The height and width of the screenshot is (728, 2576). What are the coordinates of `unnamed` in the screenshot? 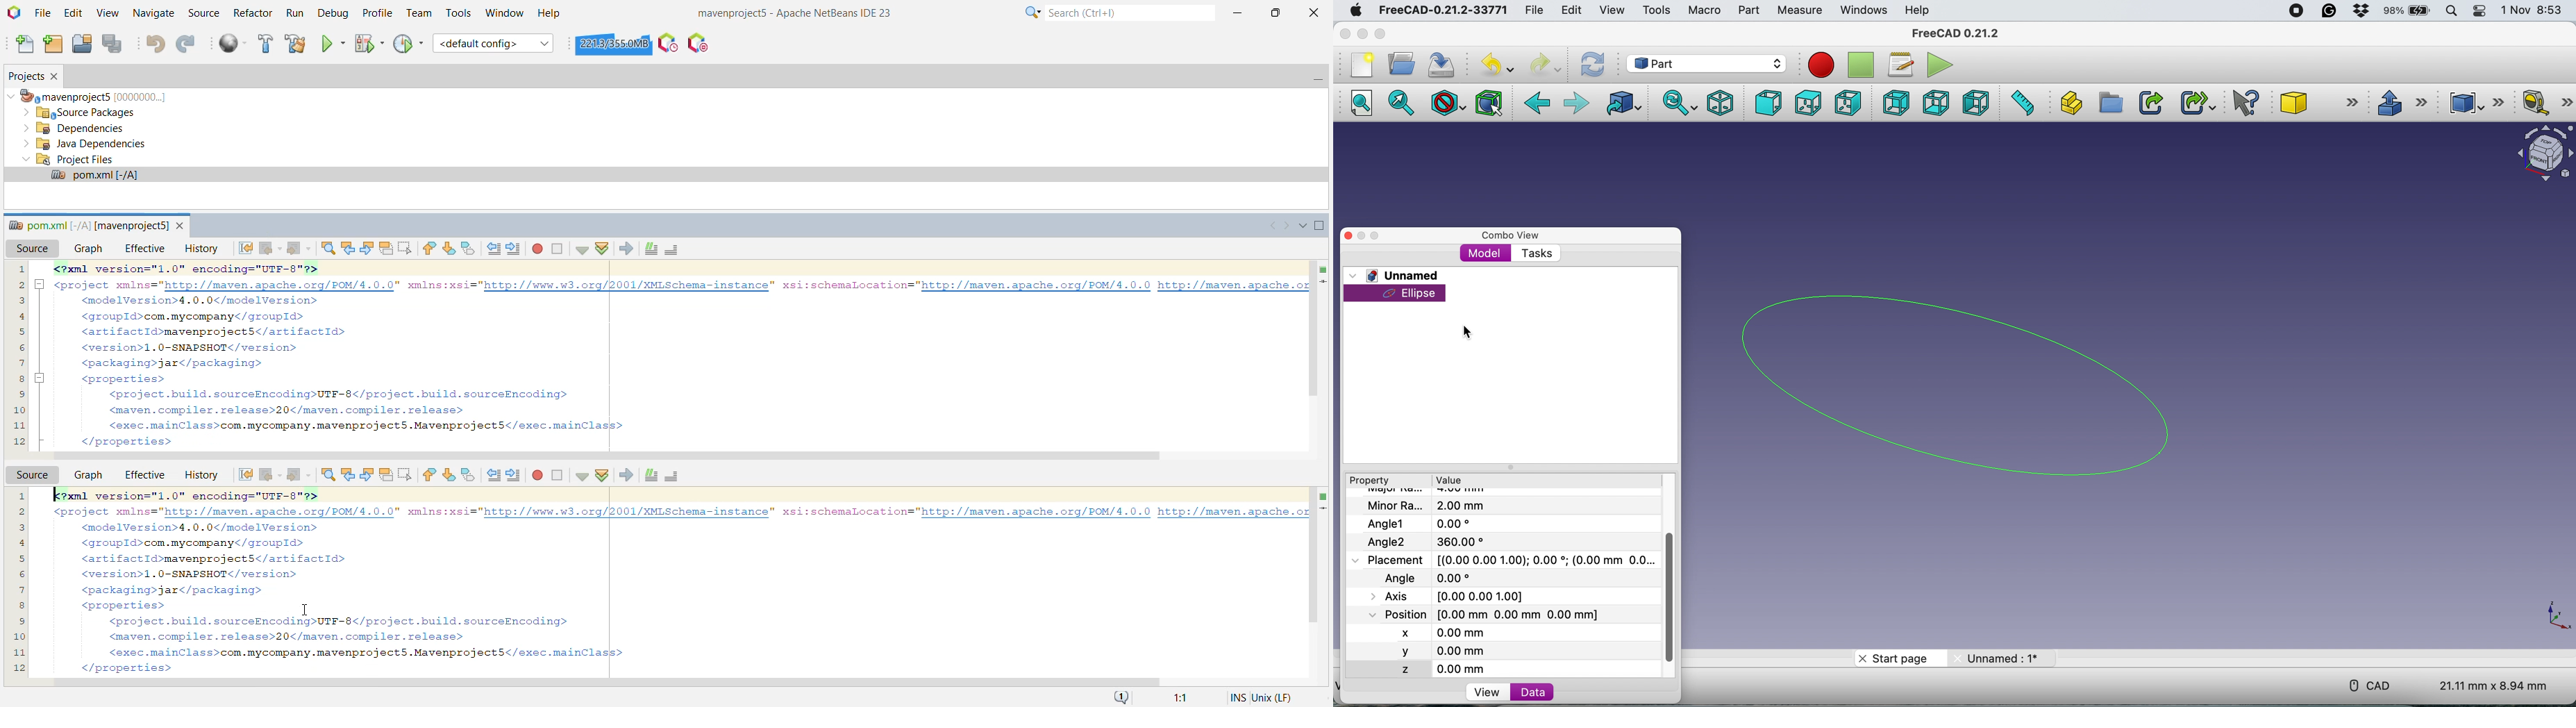 It's located at (1399, 275).